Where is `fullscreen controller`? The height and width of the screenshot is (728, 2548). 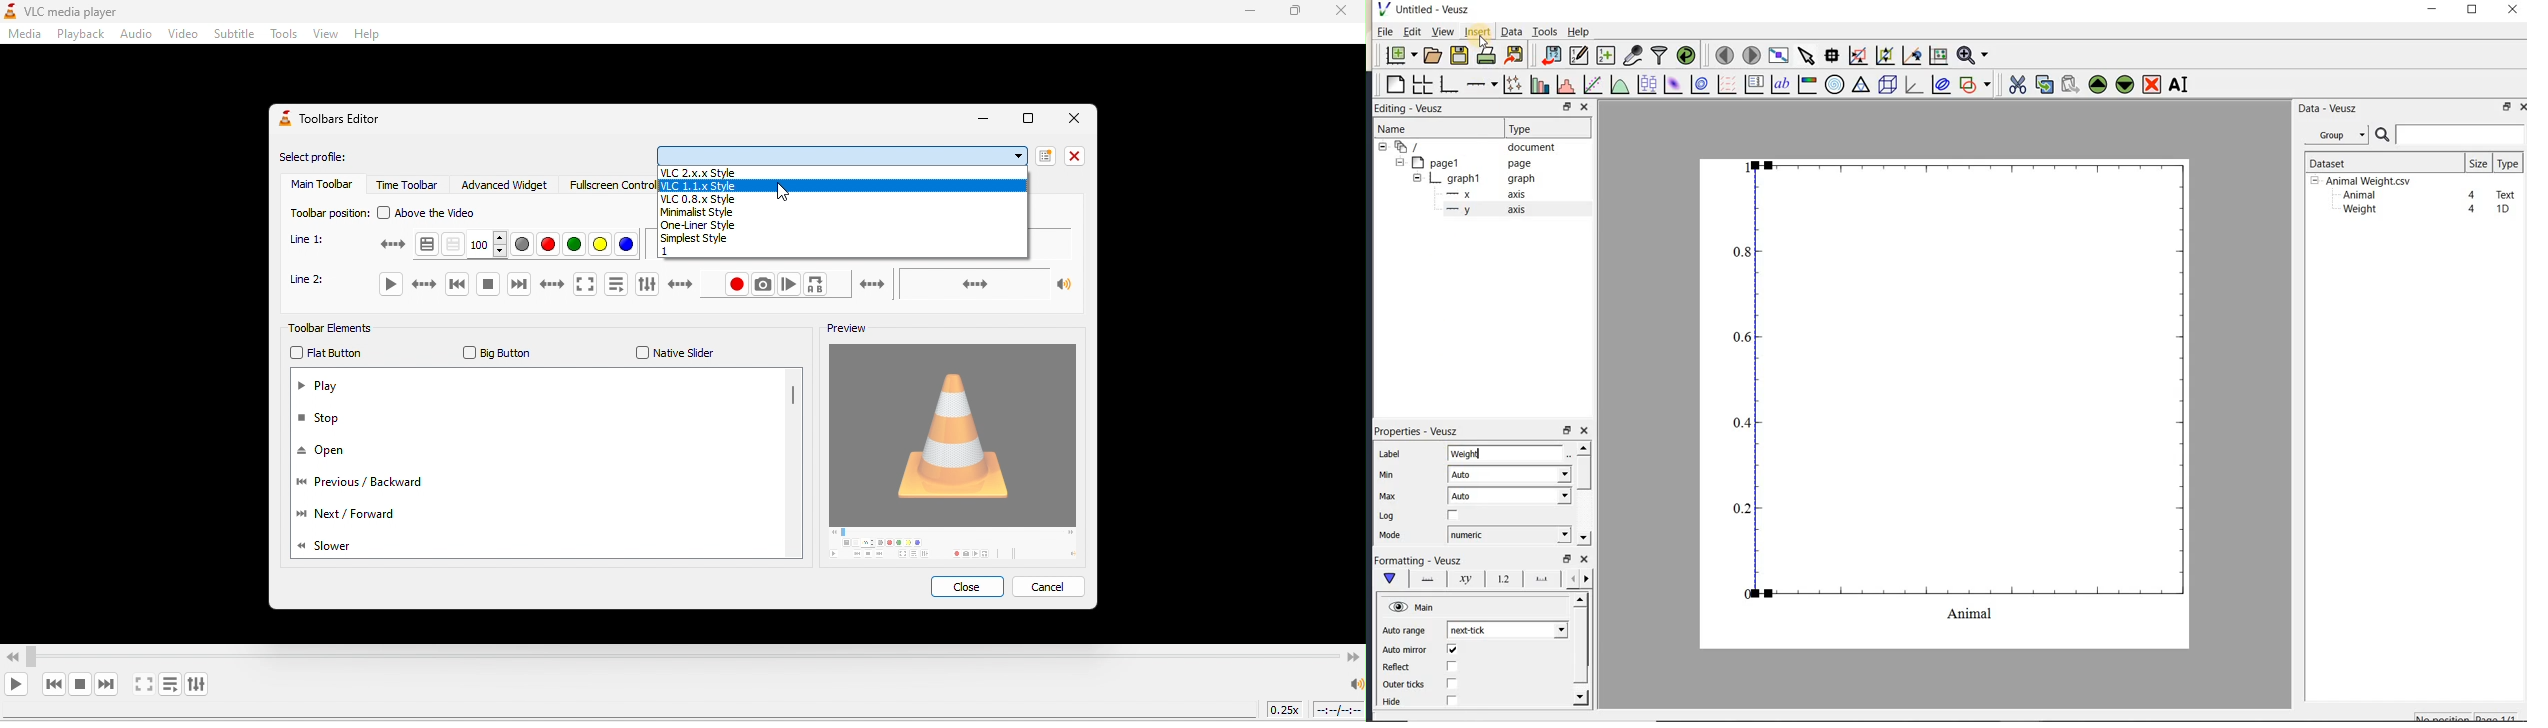 fullscreen controller is located at coordinates (607, 188).